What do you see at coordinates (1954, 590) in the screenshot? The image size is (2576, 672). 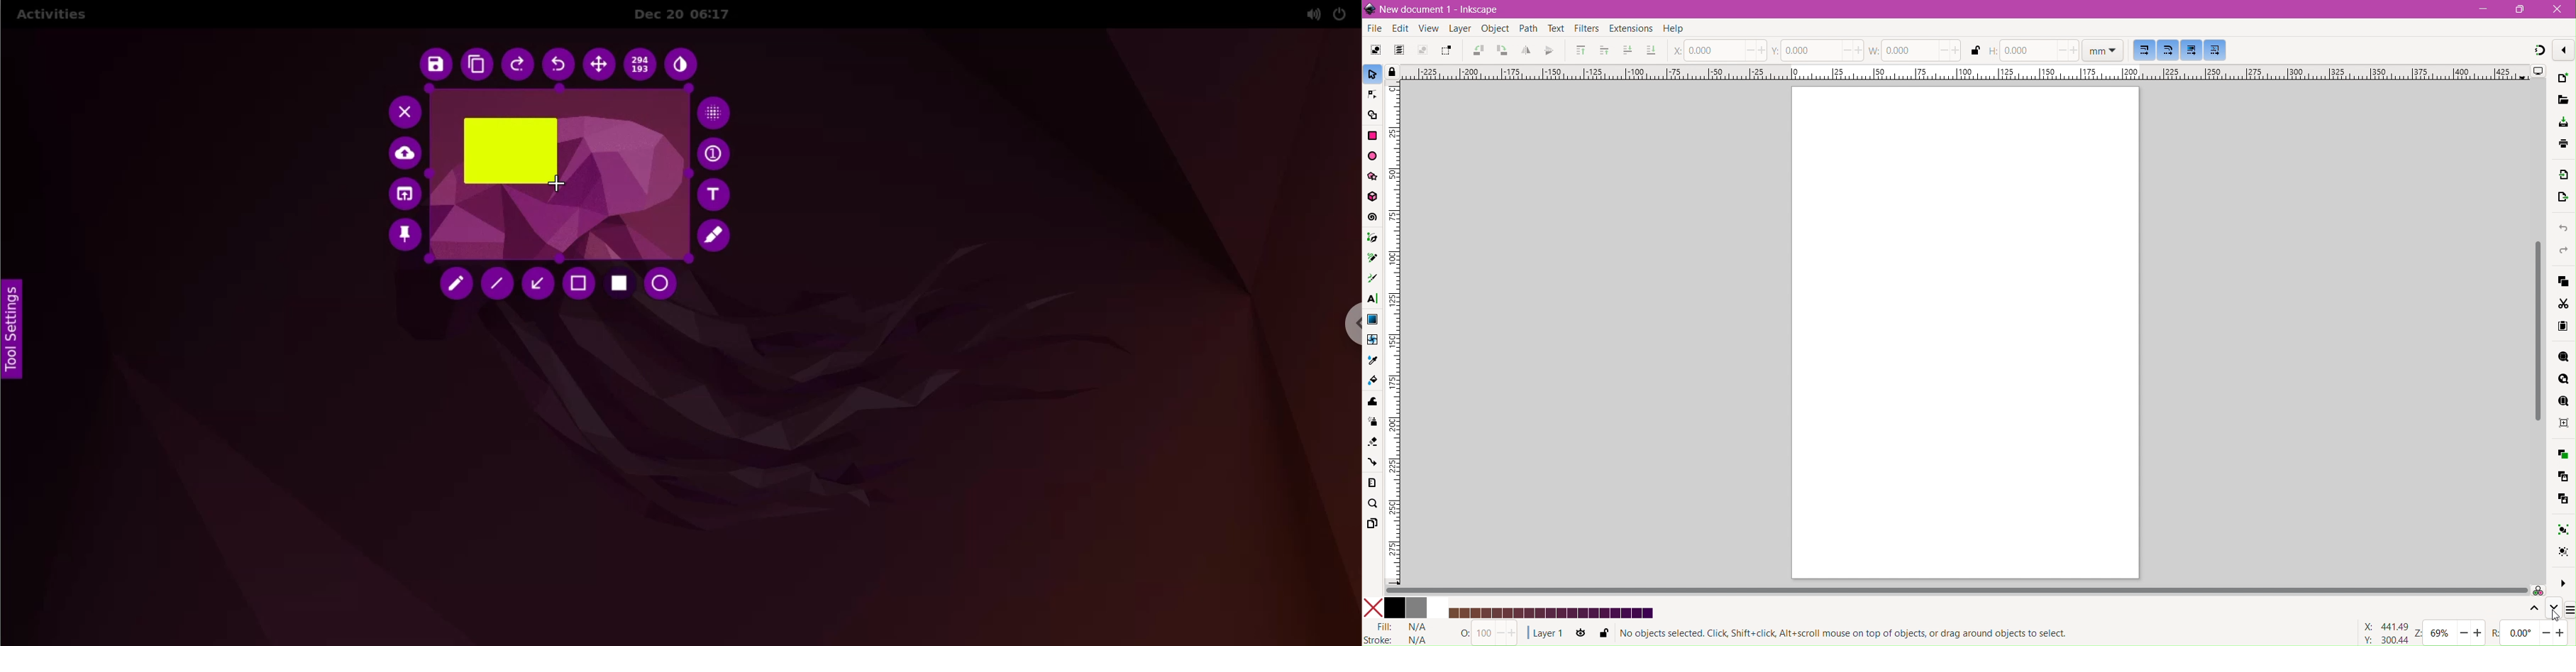 I see `Horizontal Scroll Bar` at bounding box center [1954, 590].